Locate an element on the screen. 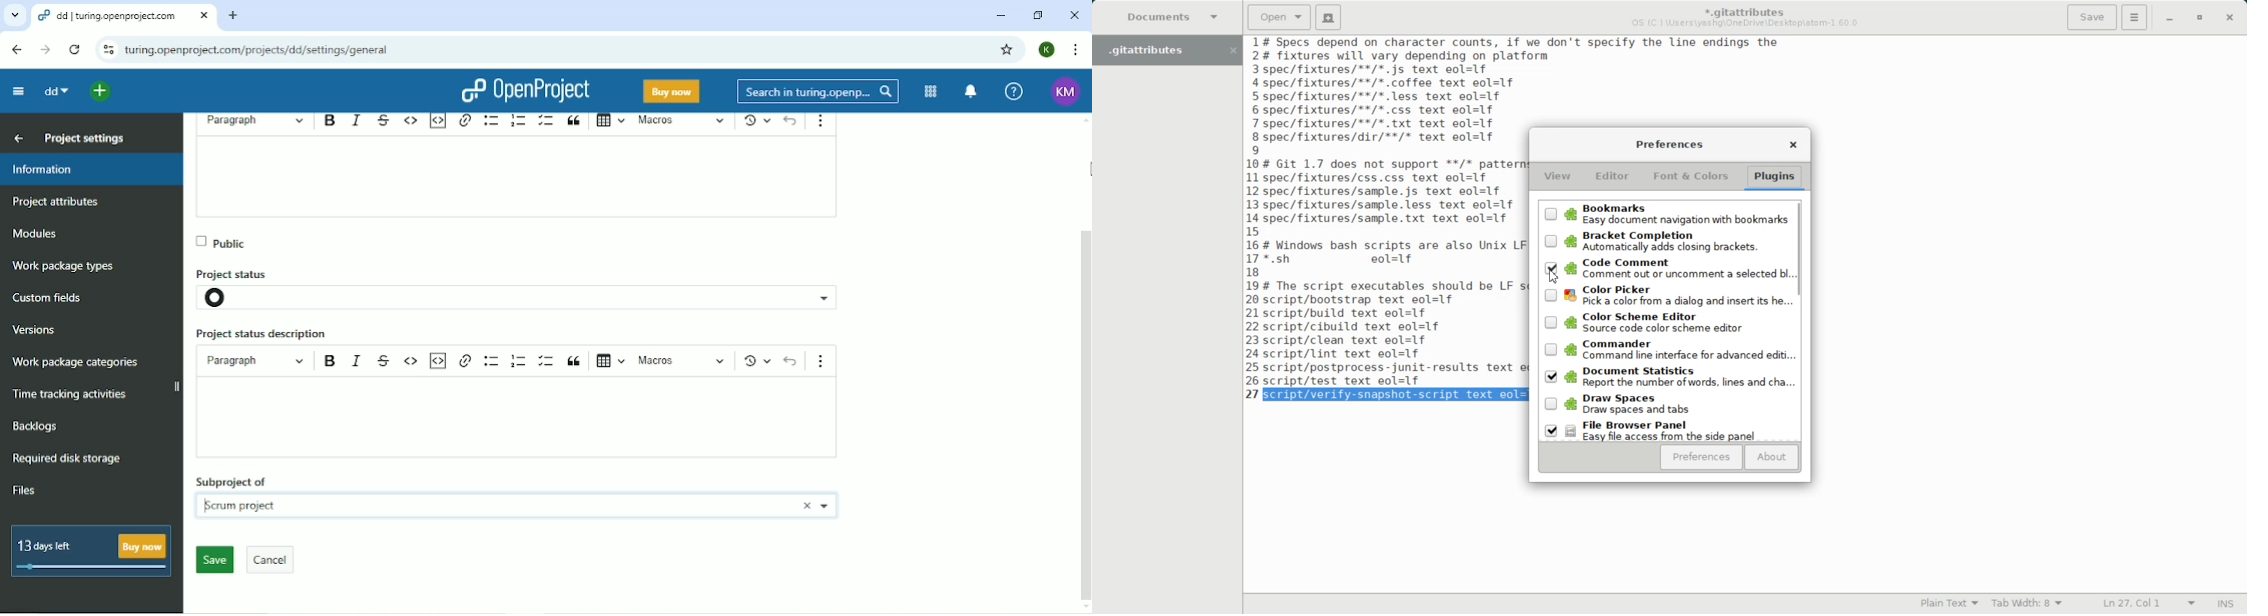  Buy now is located at coordinates (672, 92).